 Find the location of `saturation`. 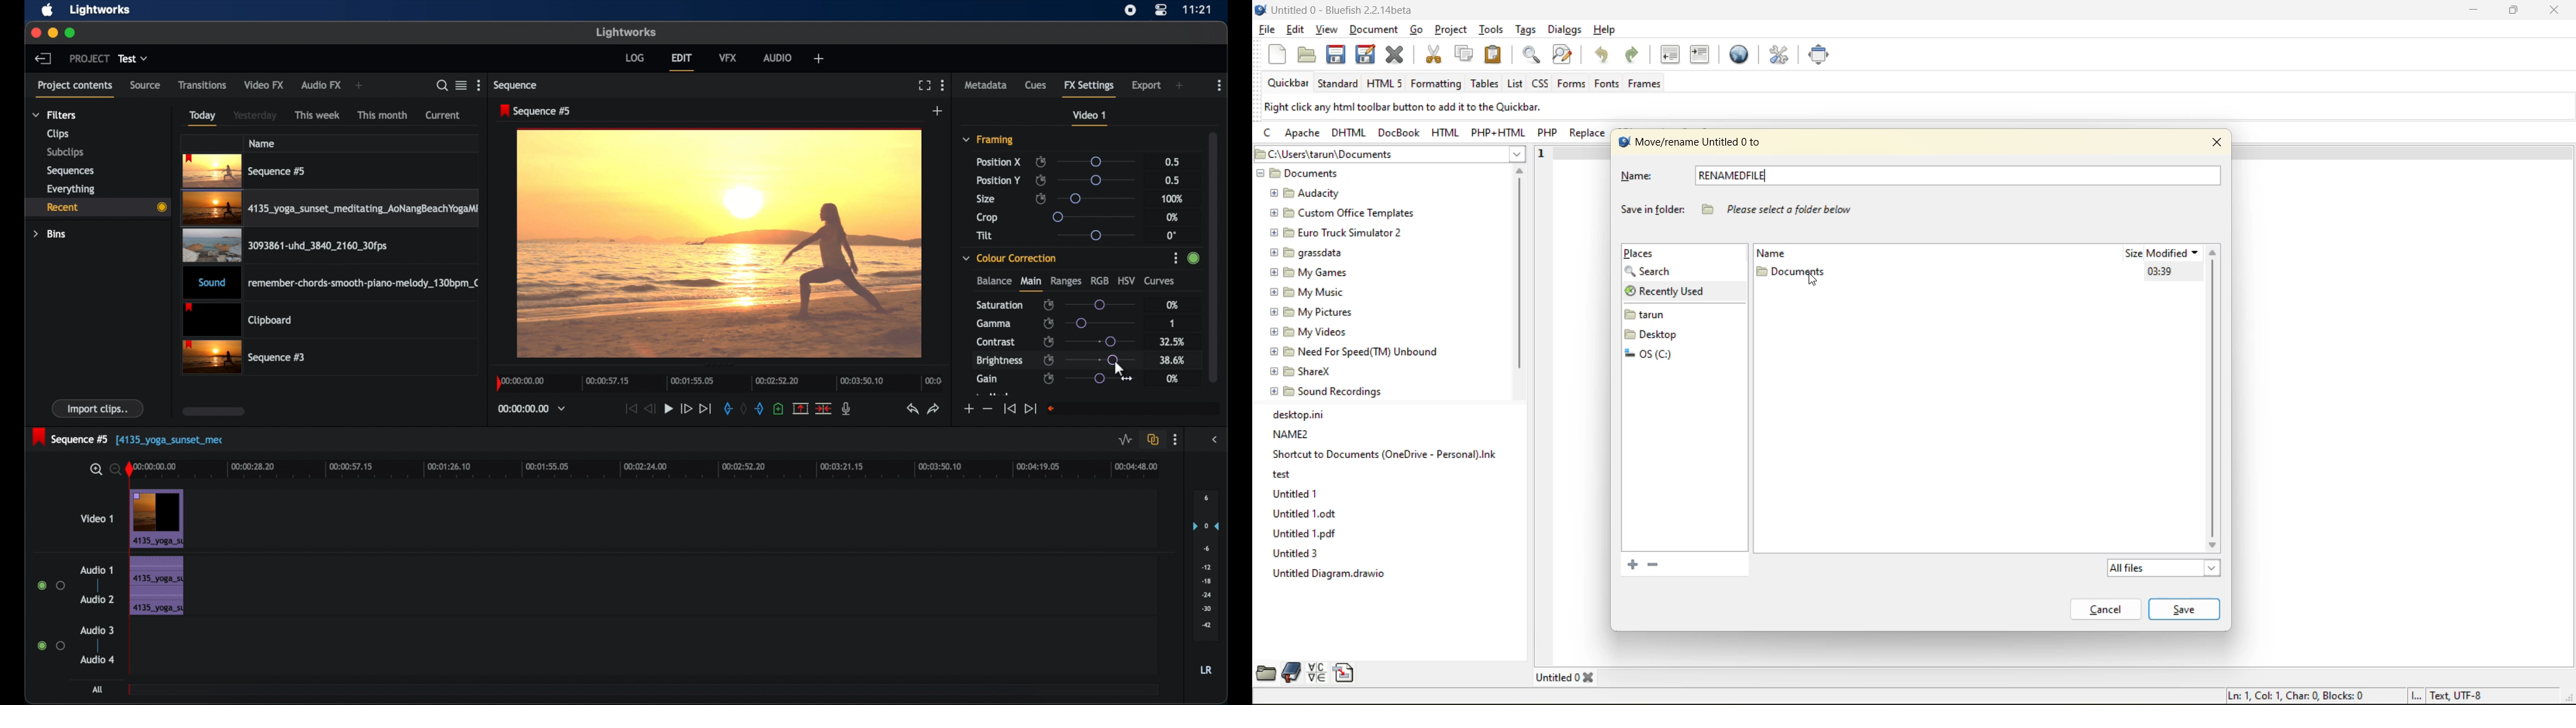

saturation is located at coordinates (1000, 305).